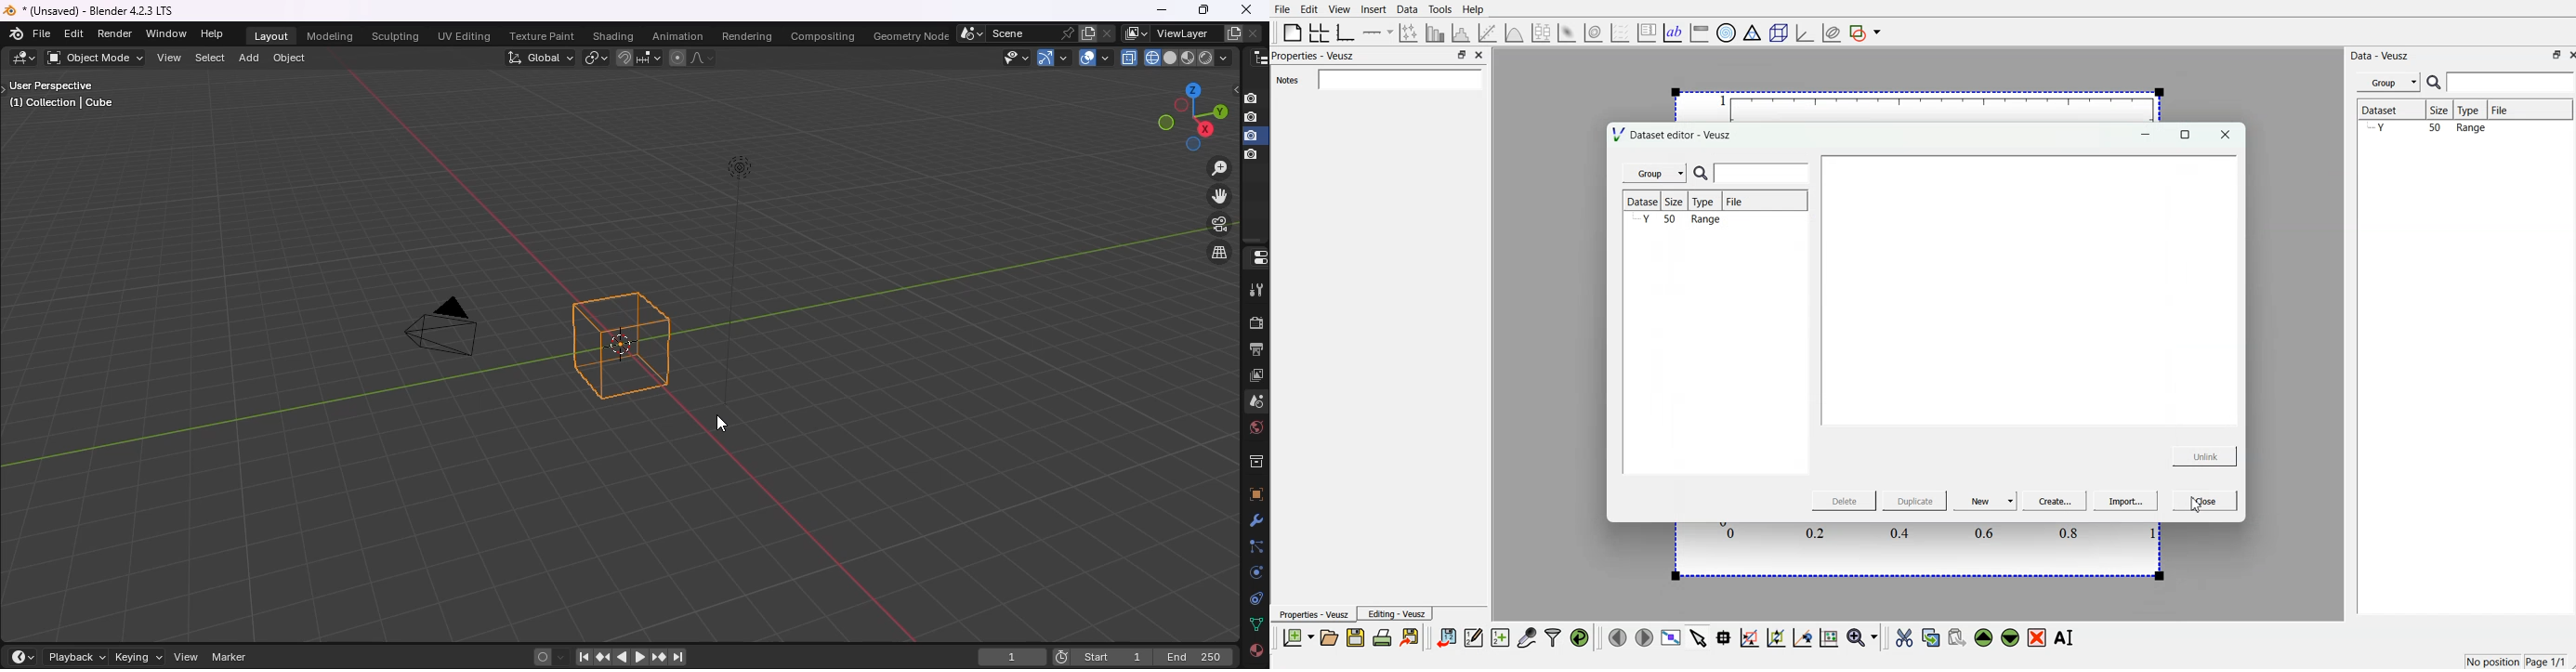 The width and height of the screenshot is (2576, 672). Describe the element at coordinates (912, 37) in the screenshot. I see `geometry node` at that location.